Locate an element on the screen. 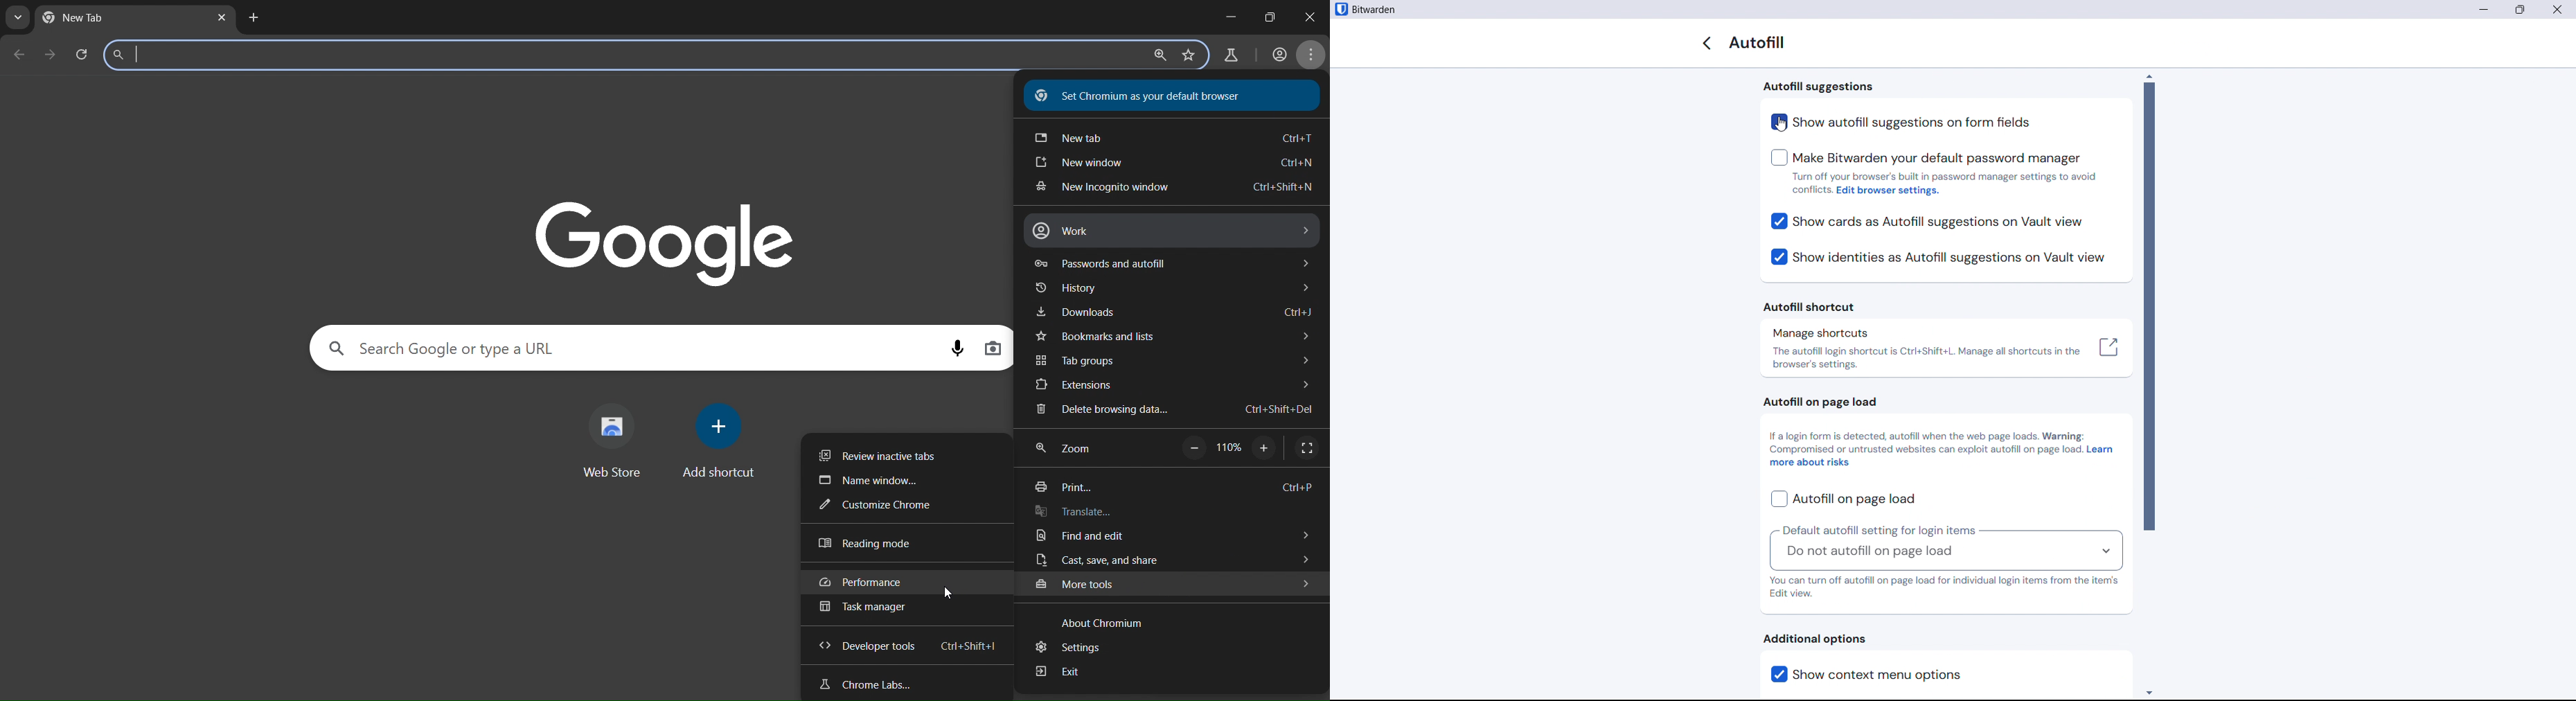 The width and height of the screenshot is (2576, 728). Show identities as out of your suggestions on vault view is located at coordinates (1937, 258).